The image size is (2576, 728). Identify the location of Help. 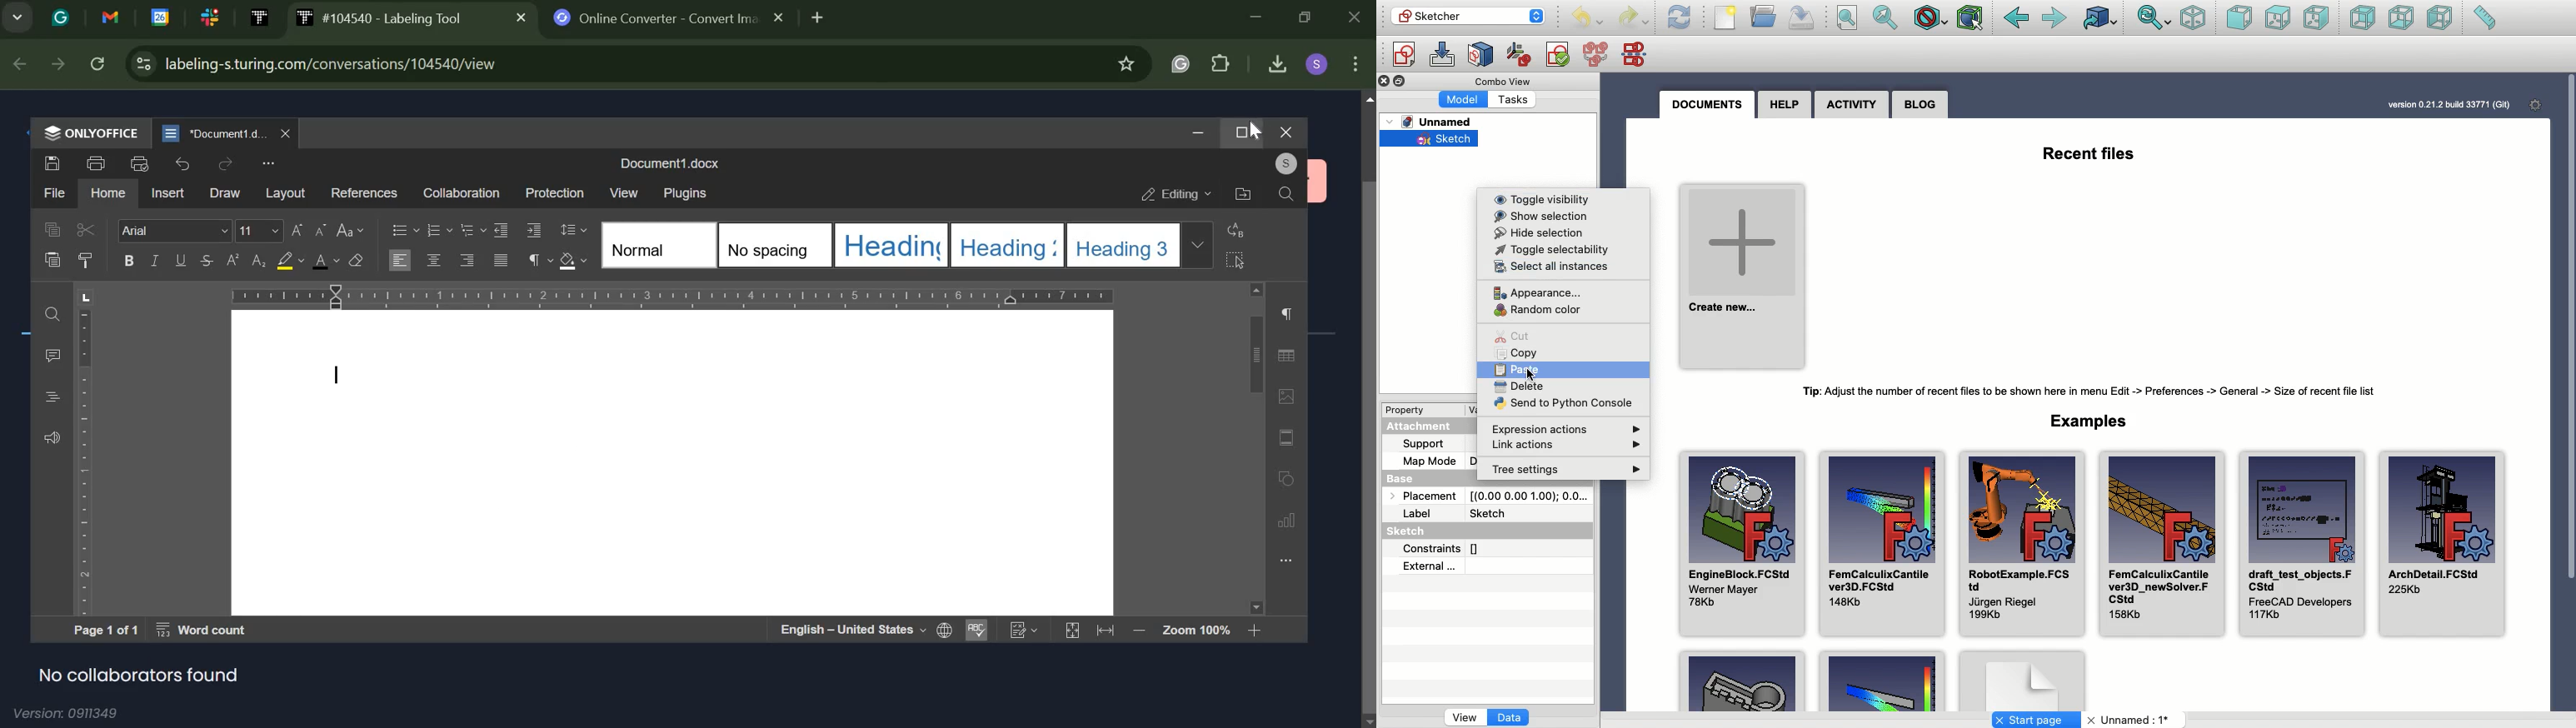
(1785, 104).